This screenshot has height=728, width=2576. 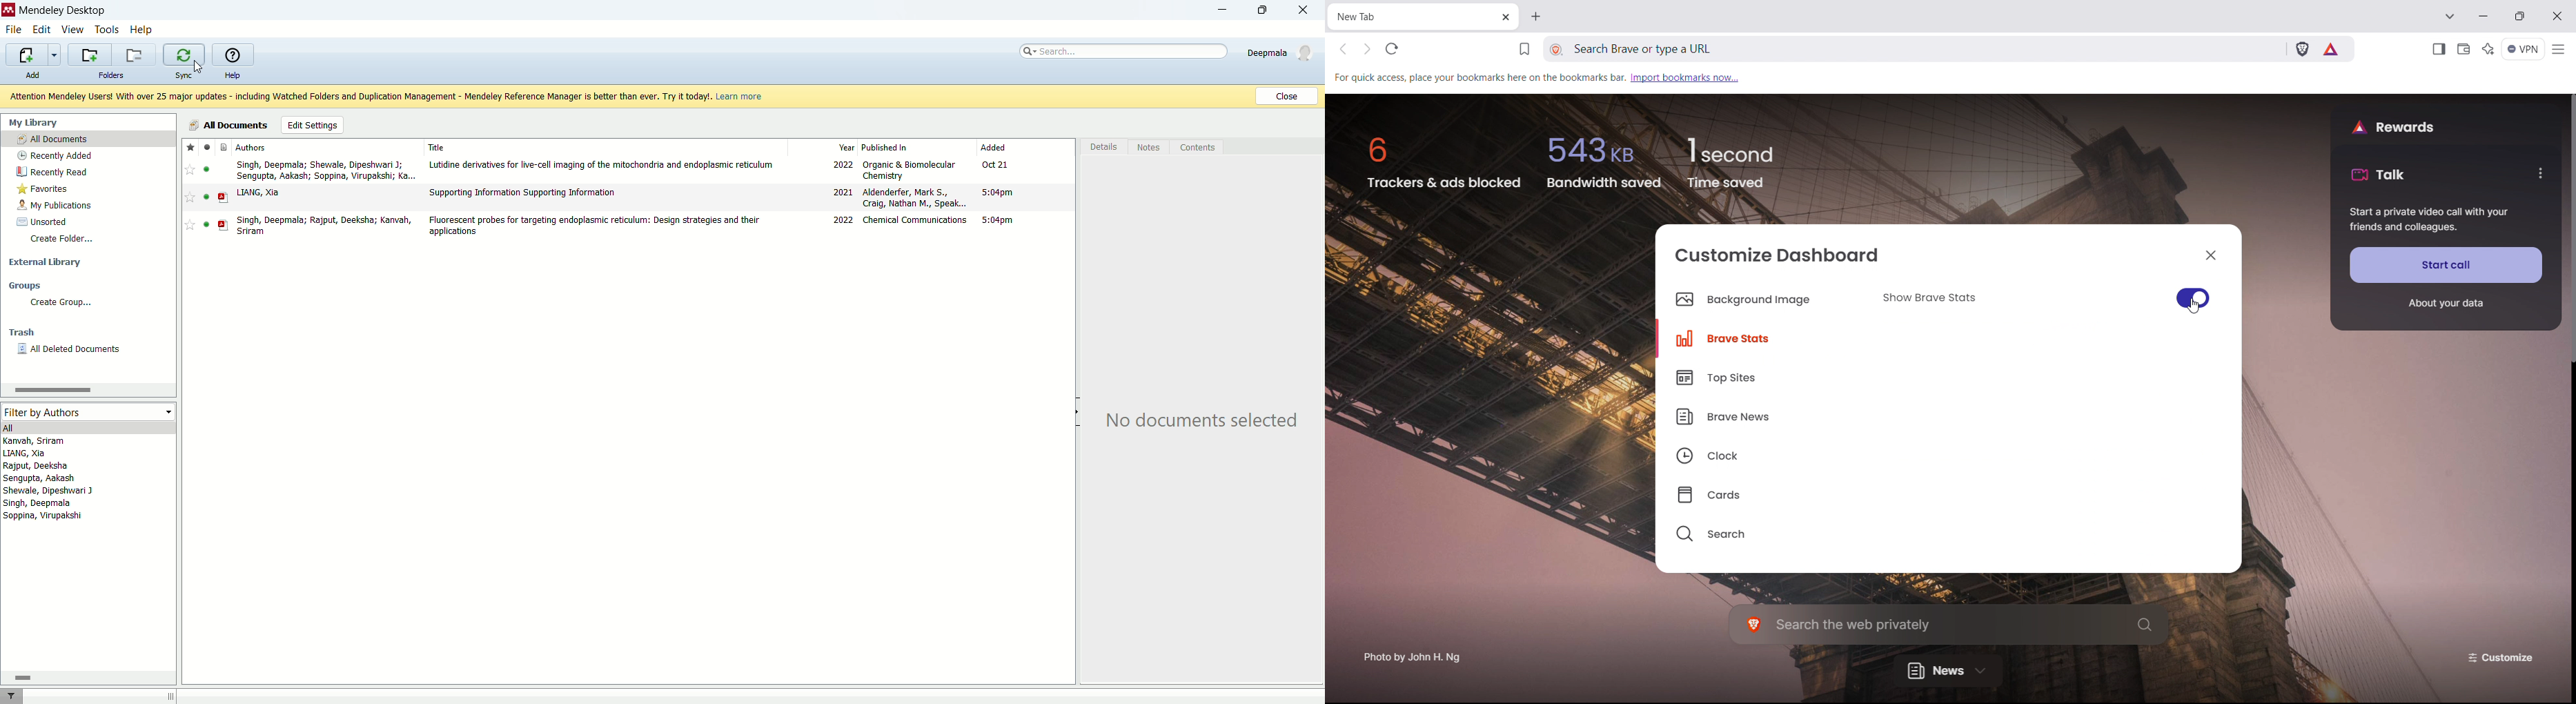 What do you see at coordinates (1264, 10) in the screenshot?
I see `maximize` at bounding box center [1264, 10].